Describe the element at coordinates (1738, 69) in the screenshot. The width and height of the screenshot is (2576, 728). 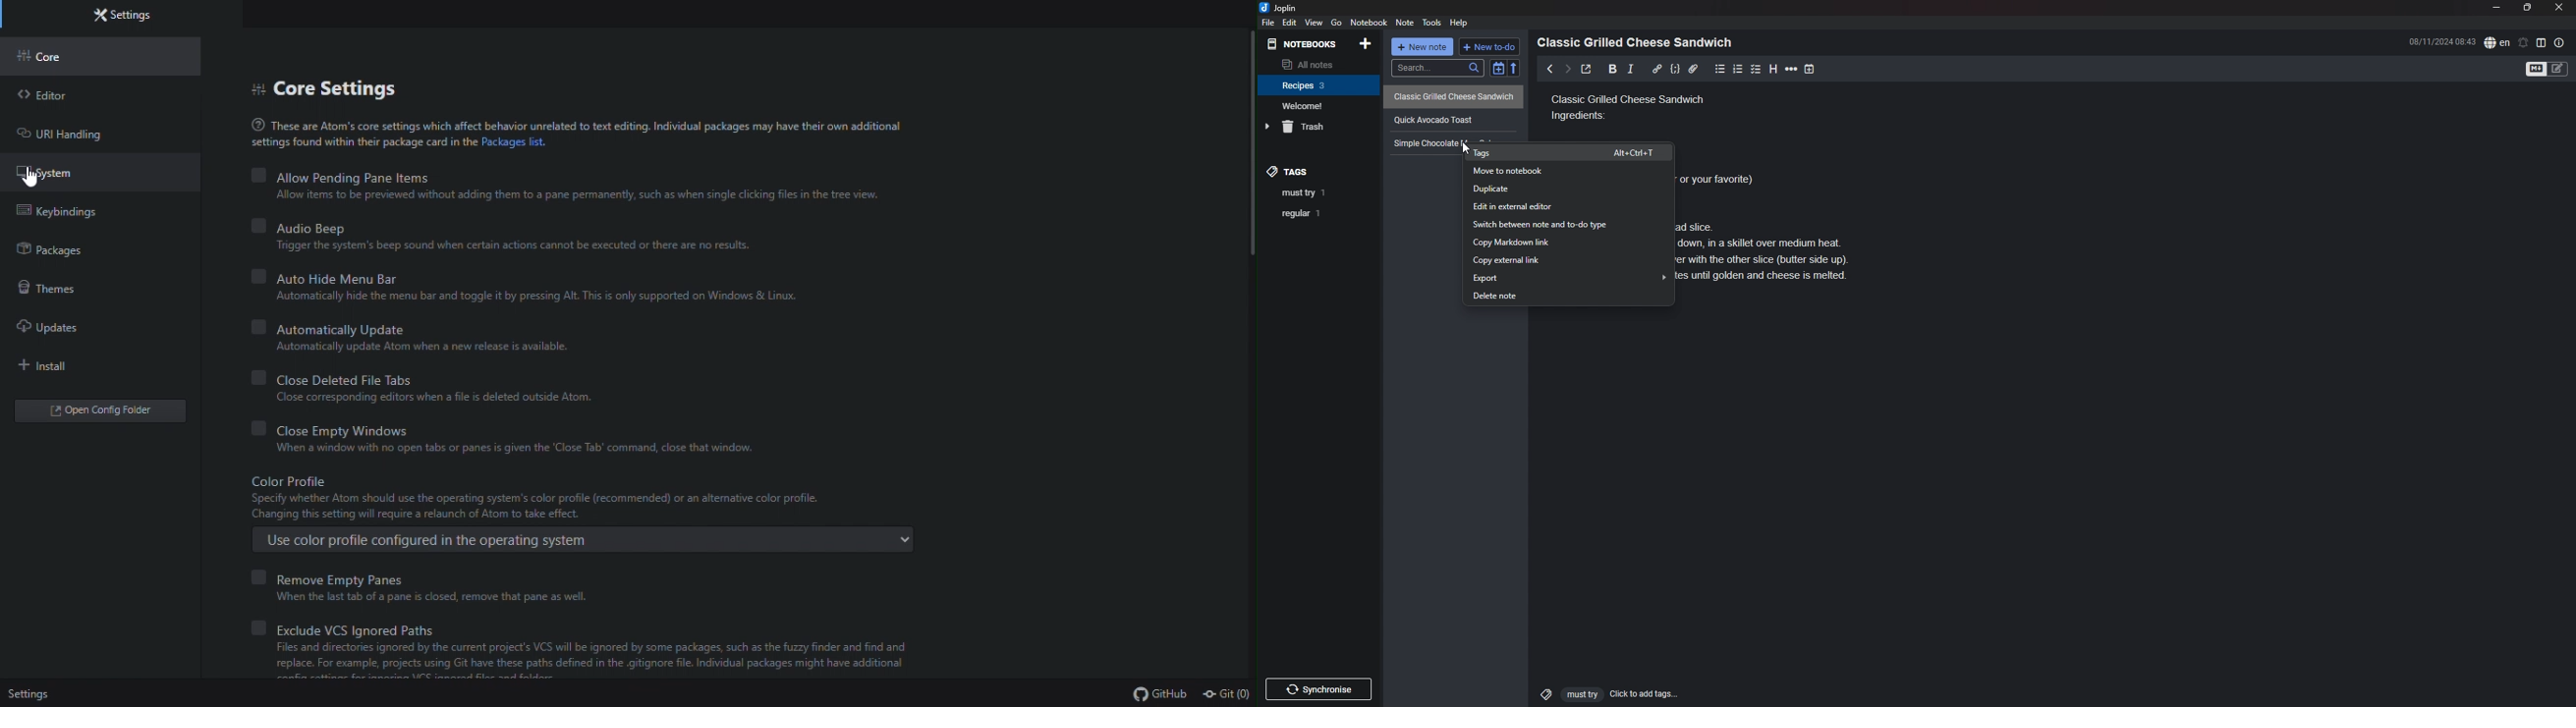
I see `number list` at that location.